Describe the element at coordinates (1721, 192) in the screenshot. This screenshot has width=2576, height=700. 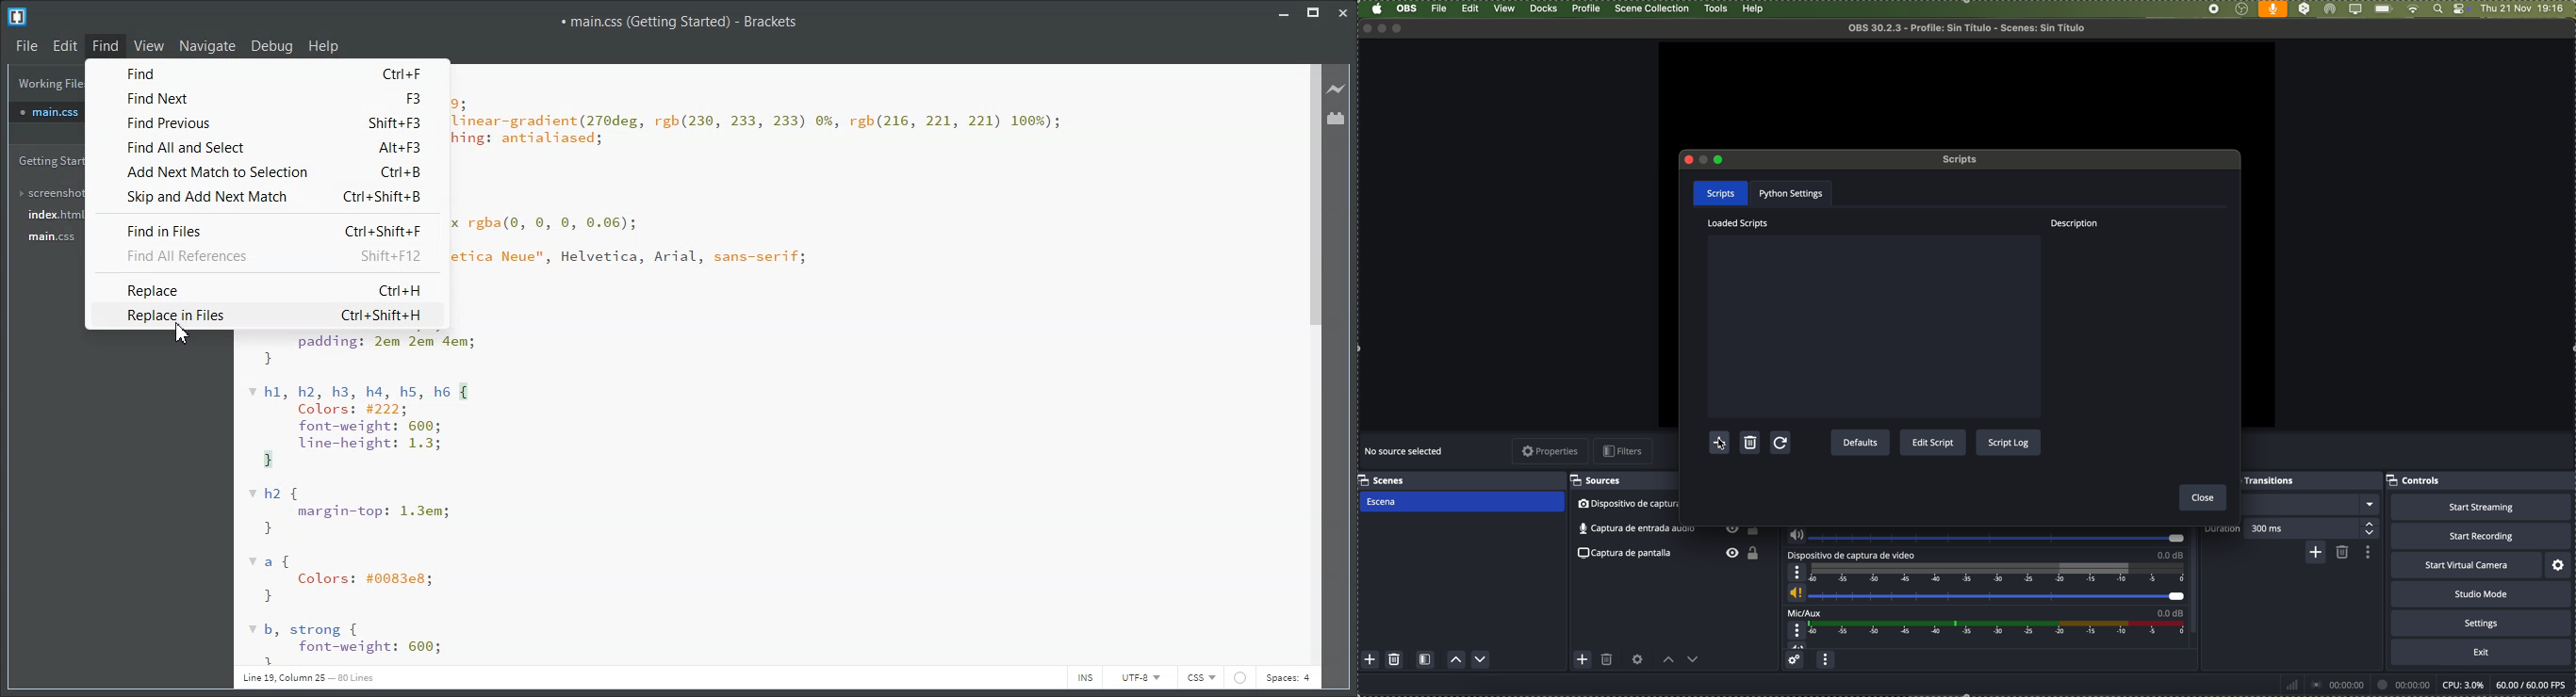
I see `scripts` at that location.